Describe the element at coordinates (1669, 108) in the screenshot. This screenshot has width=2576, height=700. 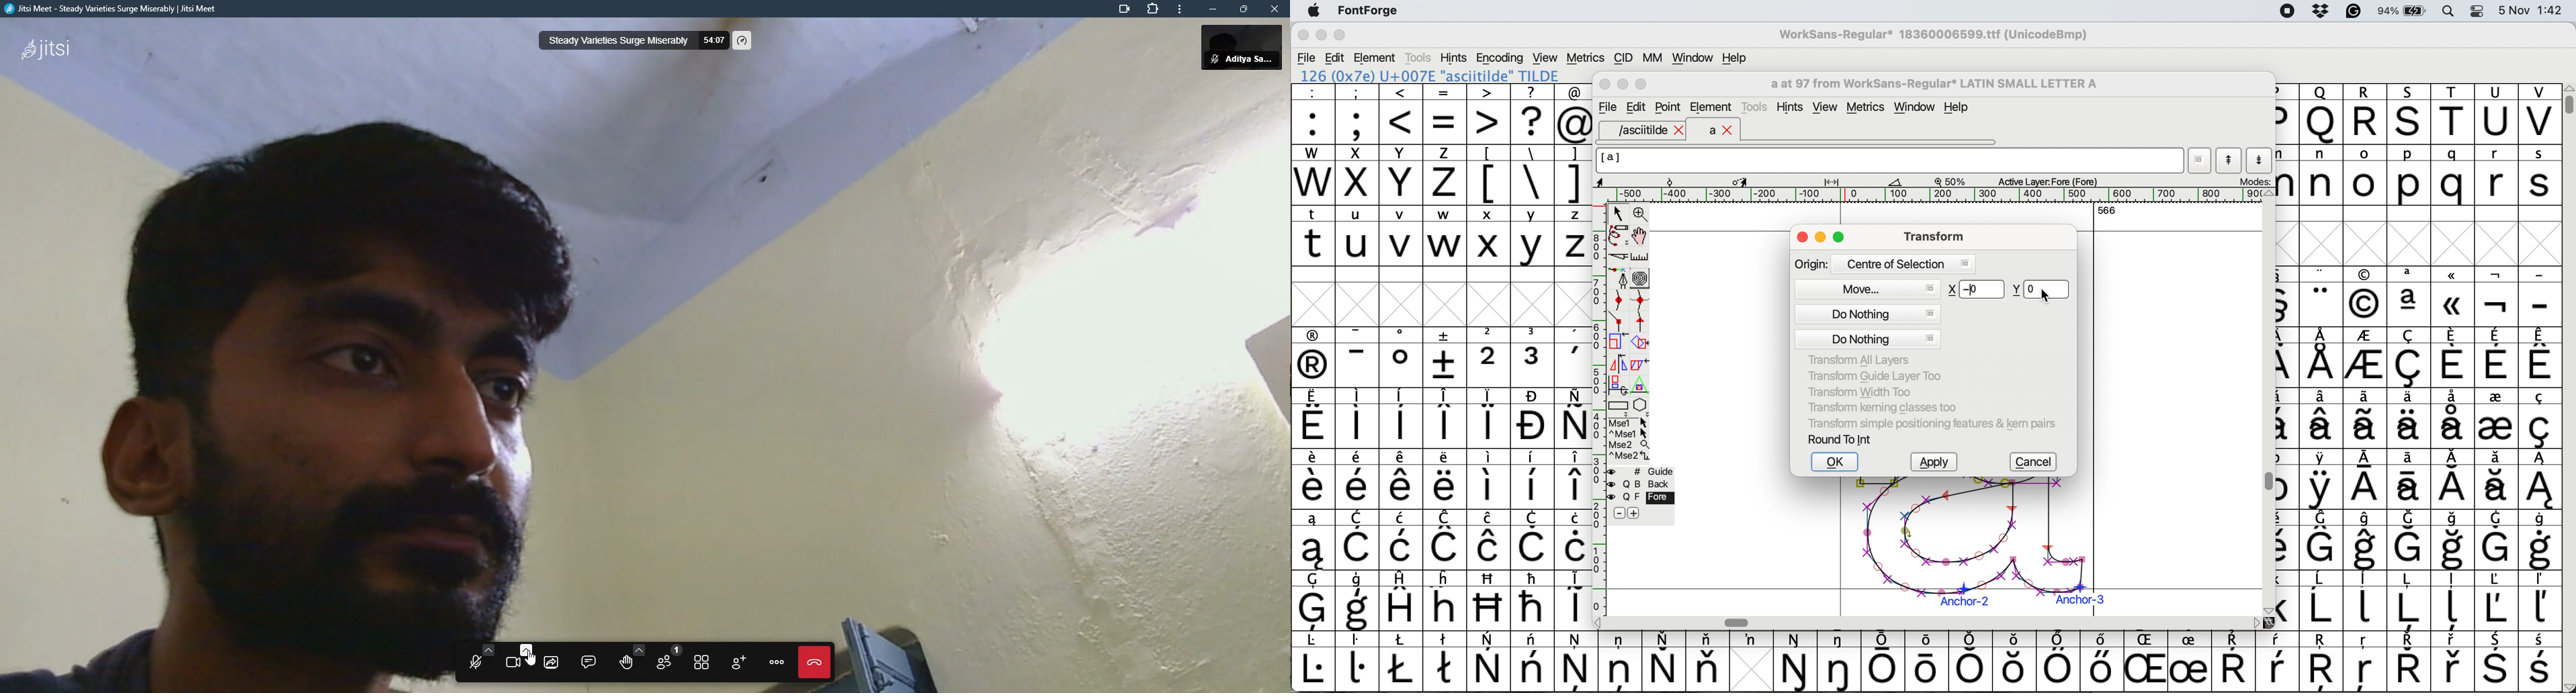
I see `Point` at that location.